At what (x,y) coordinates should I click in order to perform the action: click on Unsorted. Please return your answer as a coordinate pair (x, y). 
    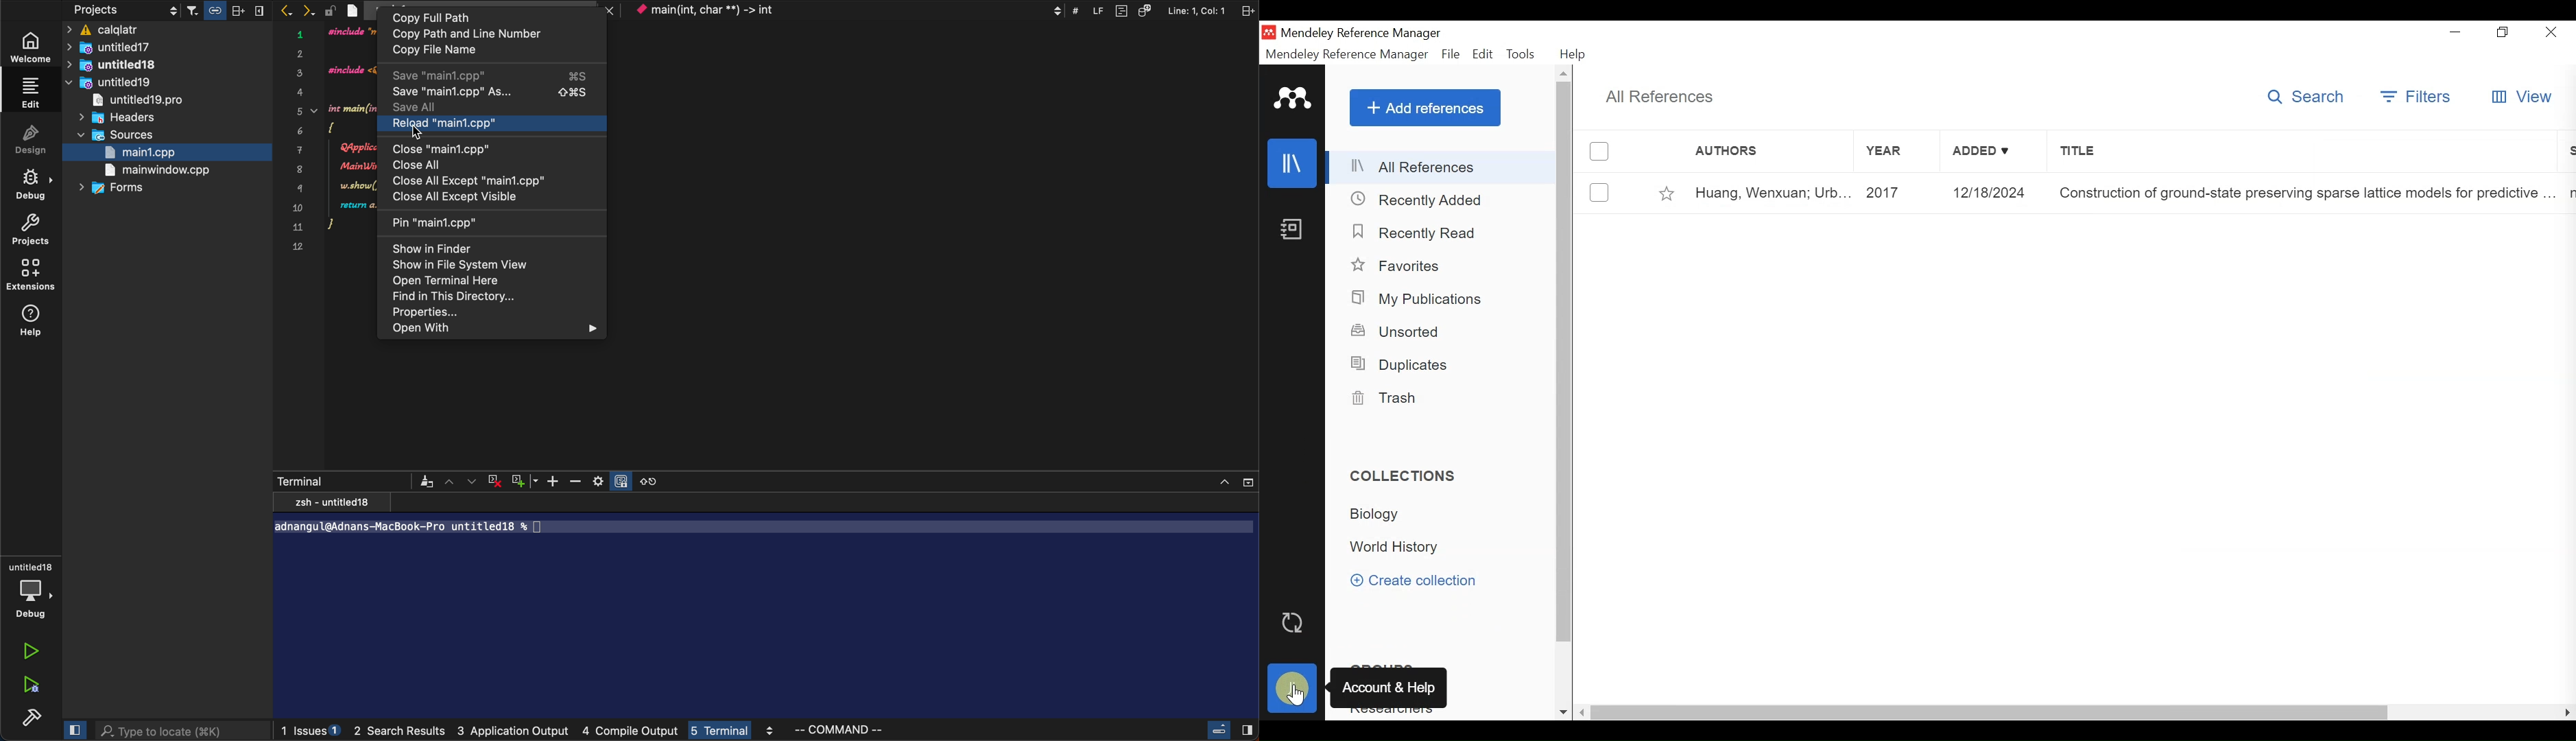
    Looking at the image, I should click on (1398, 332).